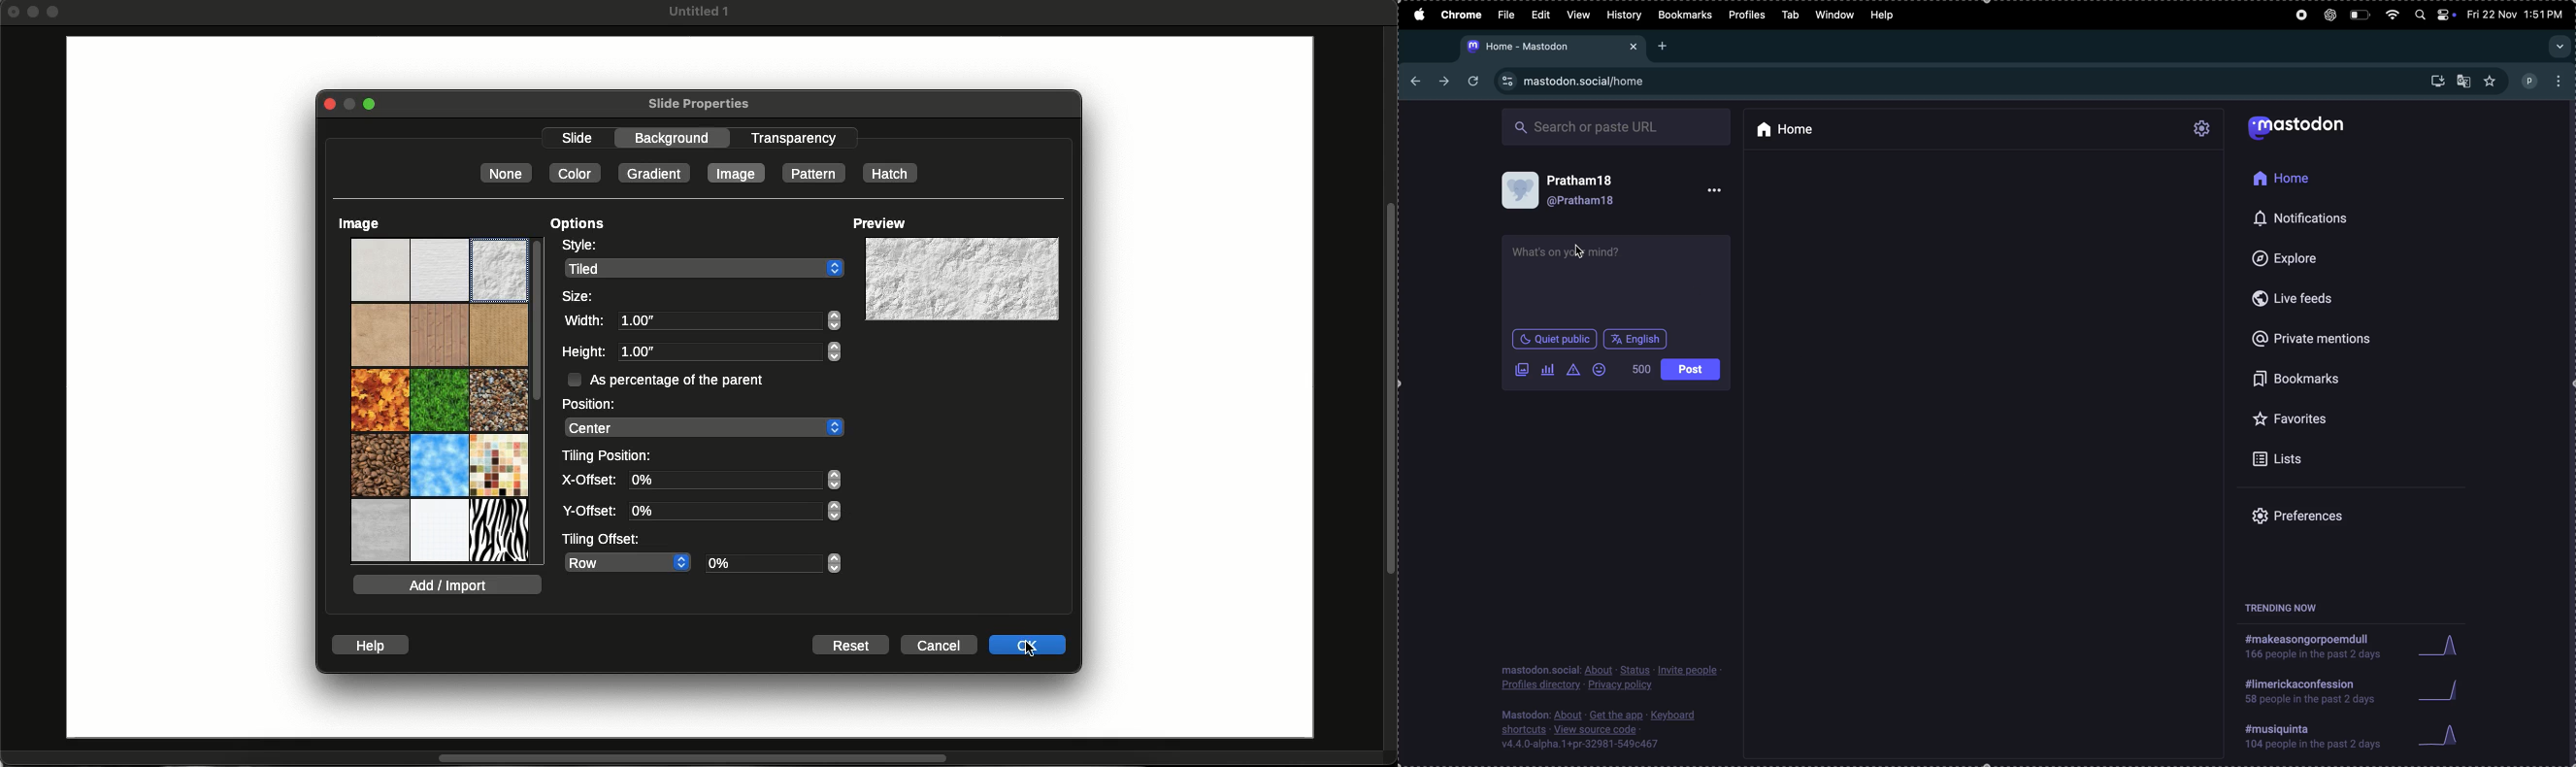  Describe the element at coordinates (14, 11) in the screenshot. I see `Close` at that location.